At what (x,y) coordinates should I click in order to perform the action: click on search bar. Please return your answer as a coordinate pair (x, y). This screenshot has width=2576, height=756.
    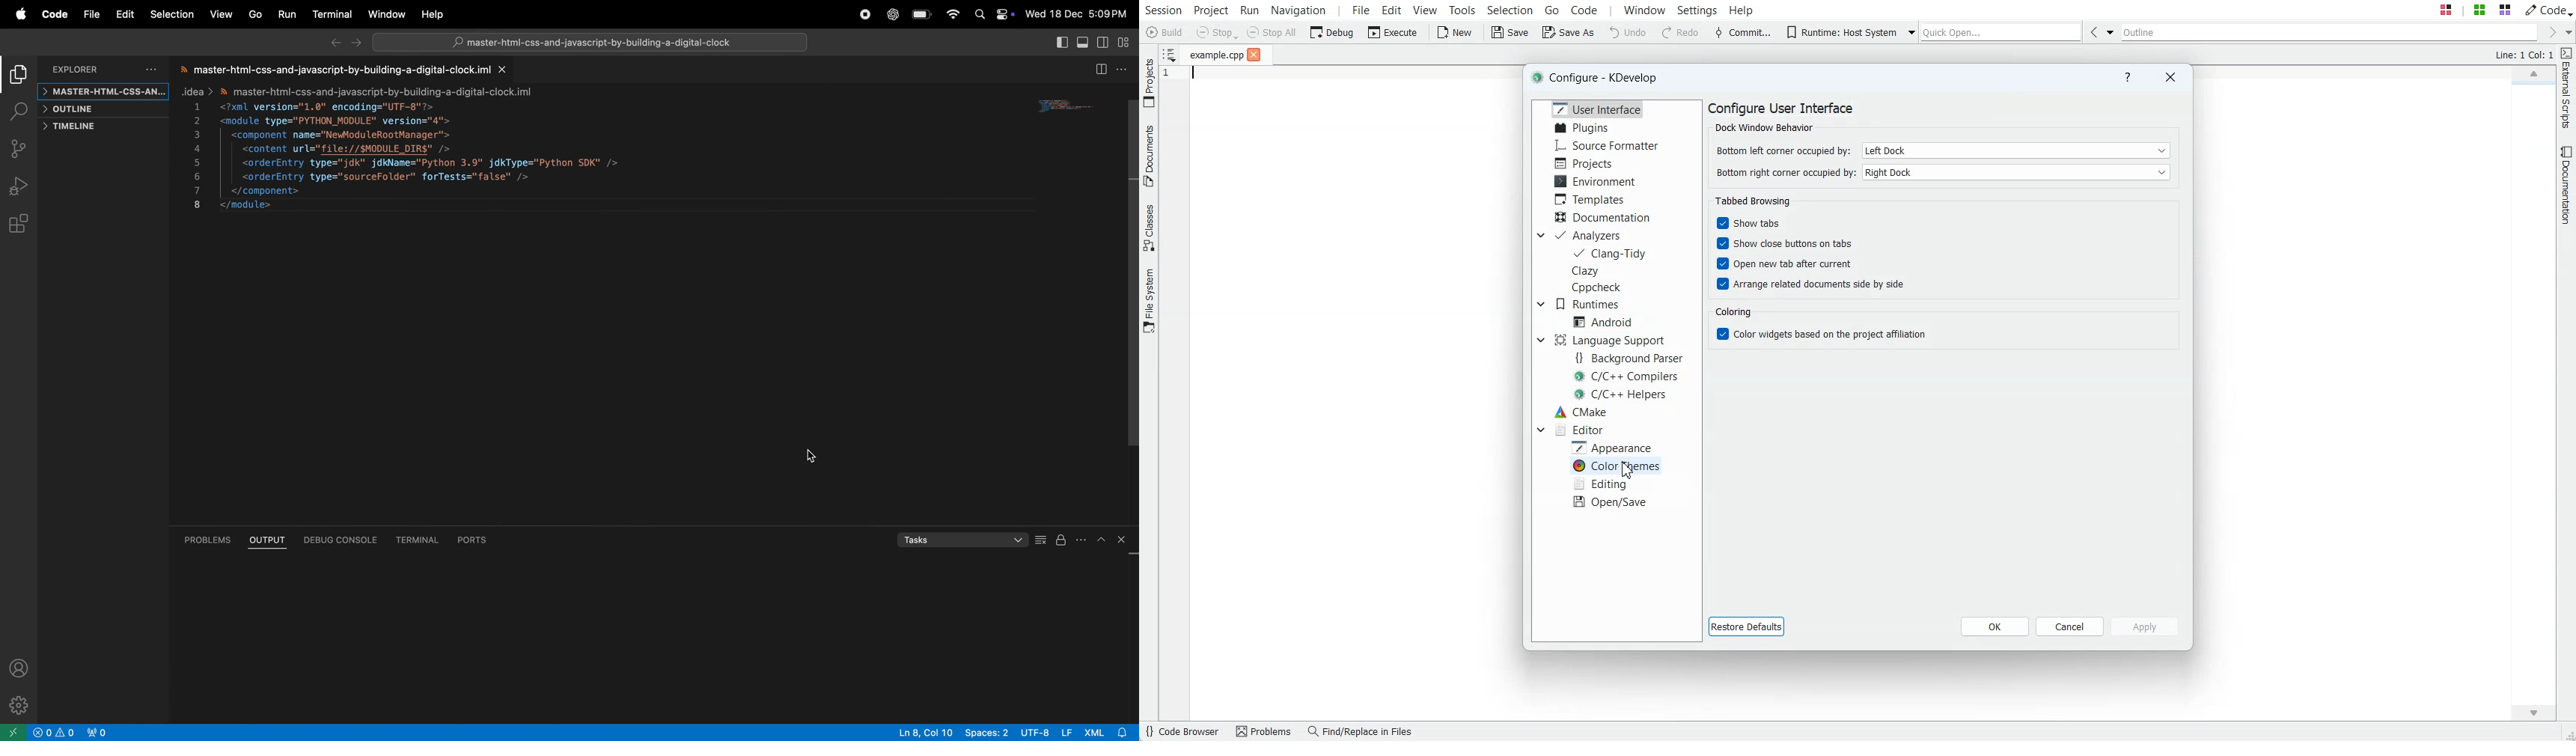
    Looking at the image, I should click on (588, 45).